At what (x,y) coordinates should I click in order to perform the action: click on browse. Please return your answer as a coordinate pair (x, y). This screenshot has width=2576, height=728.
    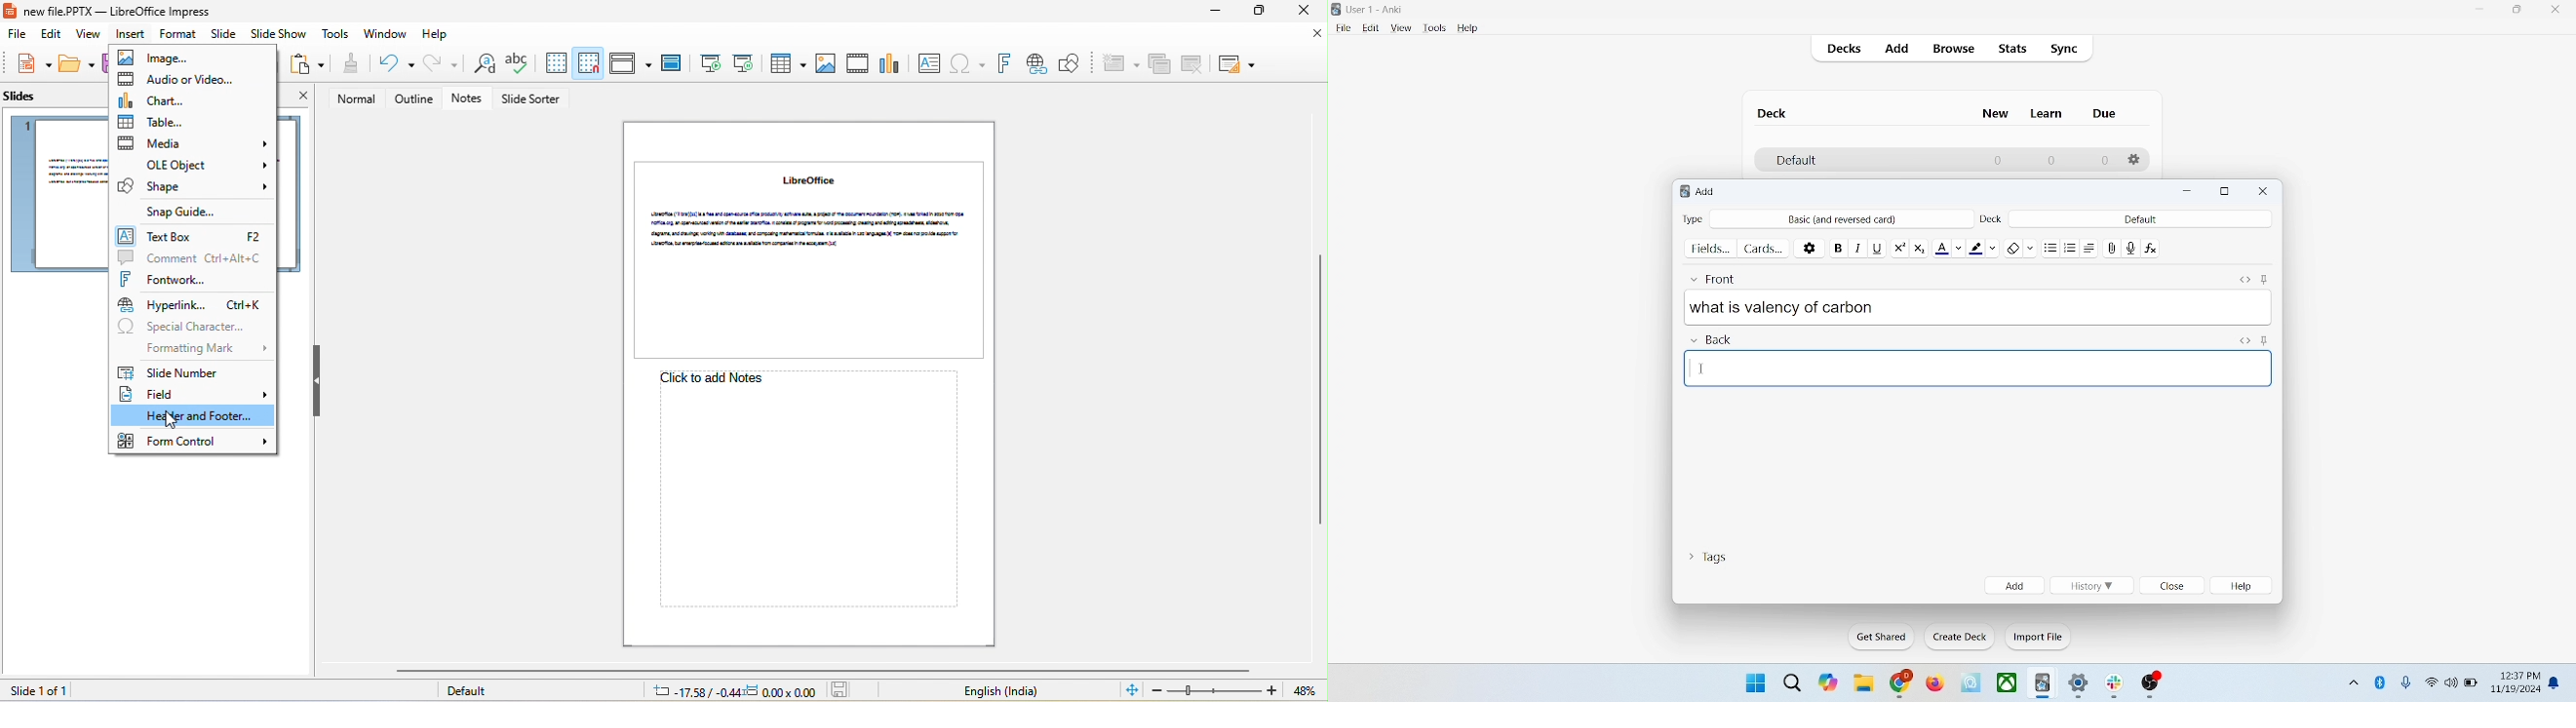
    Looking at the image, I should click on (1952, 48).